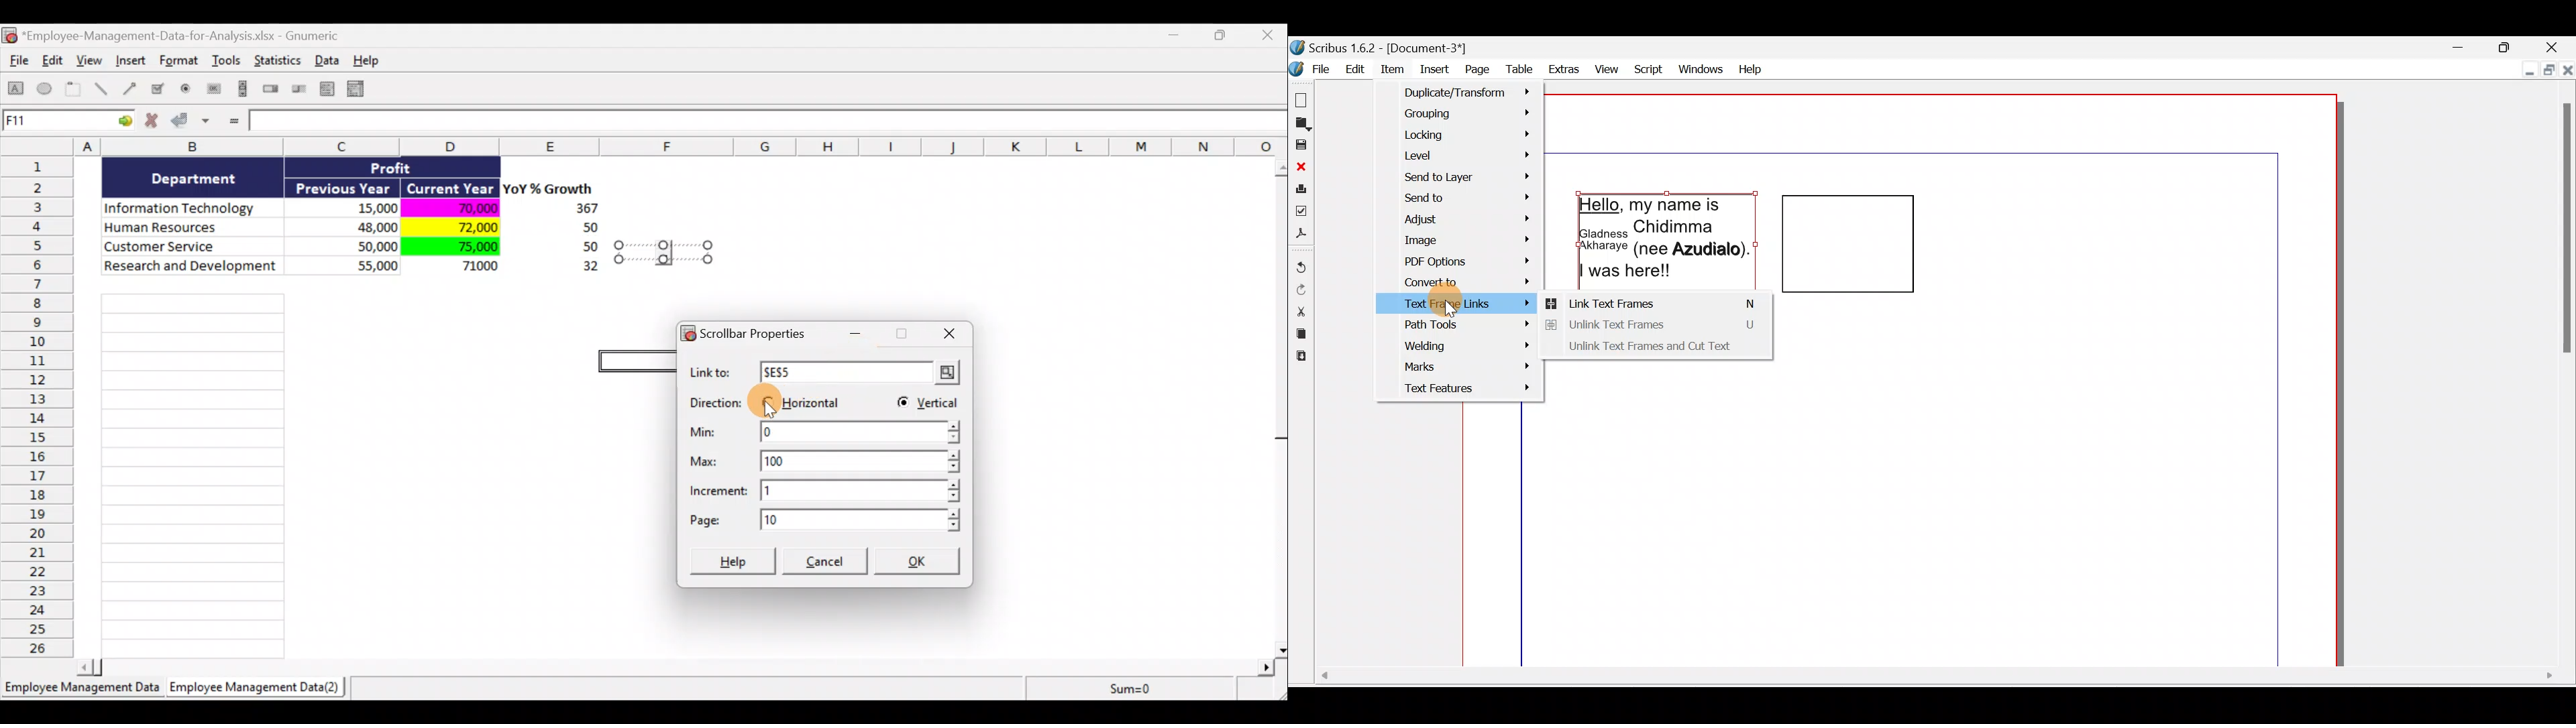 This screenshot has height=728, width=2576. What do you see at coordinates (680, 665) in the screenshot?
I see `Scroll bar` at bounding box center [680, 665].